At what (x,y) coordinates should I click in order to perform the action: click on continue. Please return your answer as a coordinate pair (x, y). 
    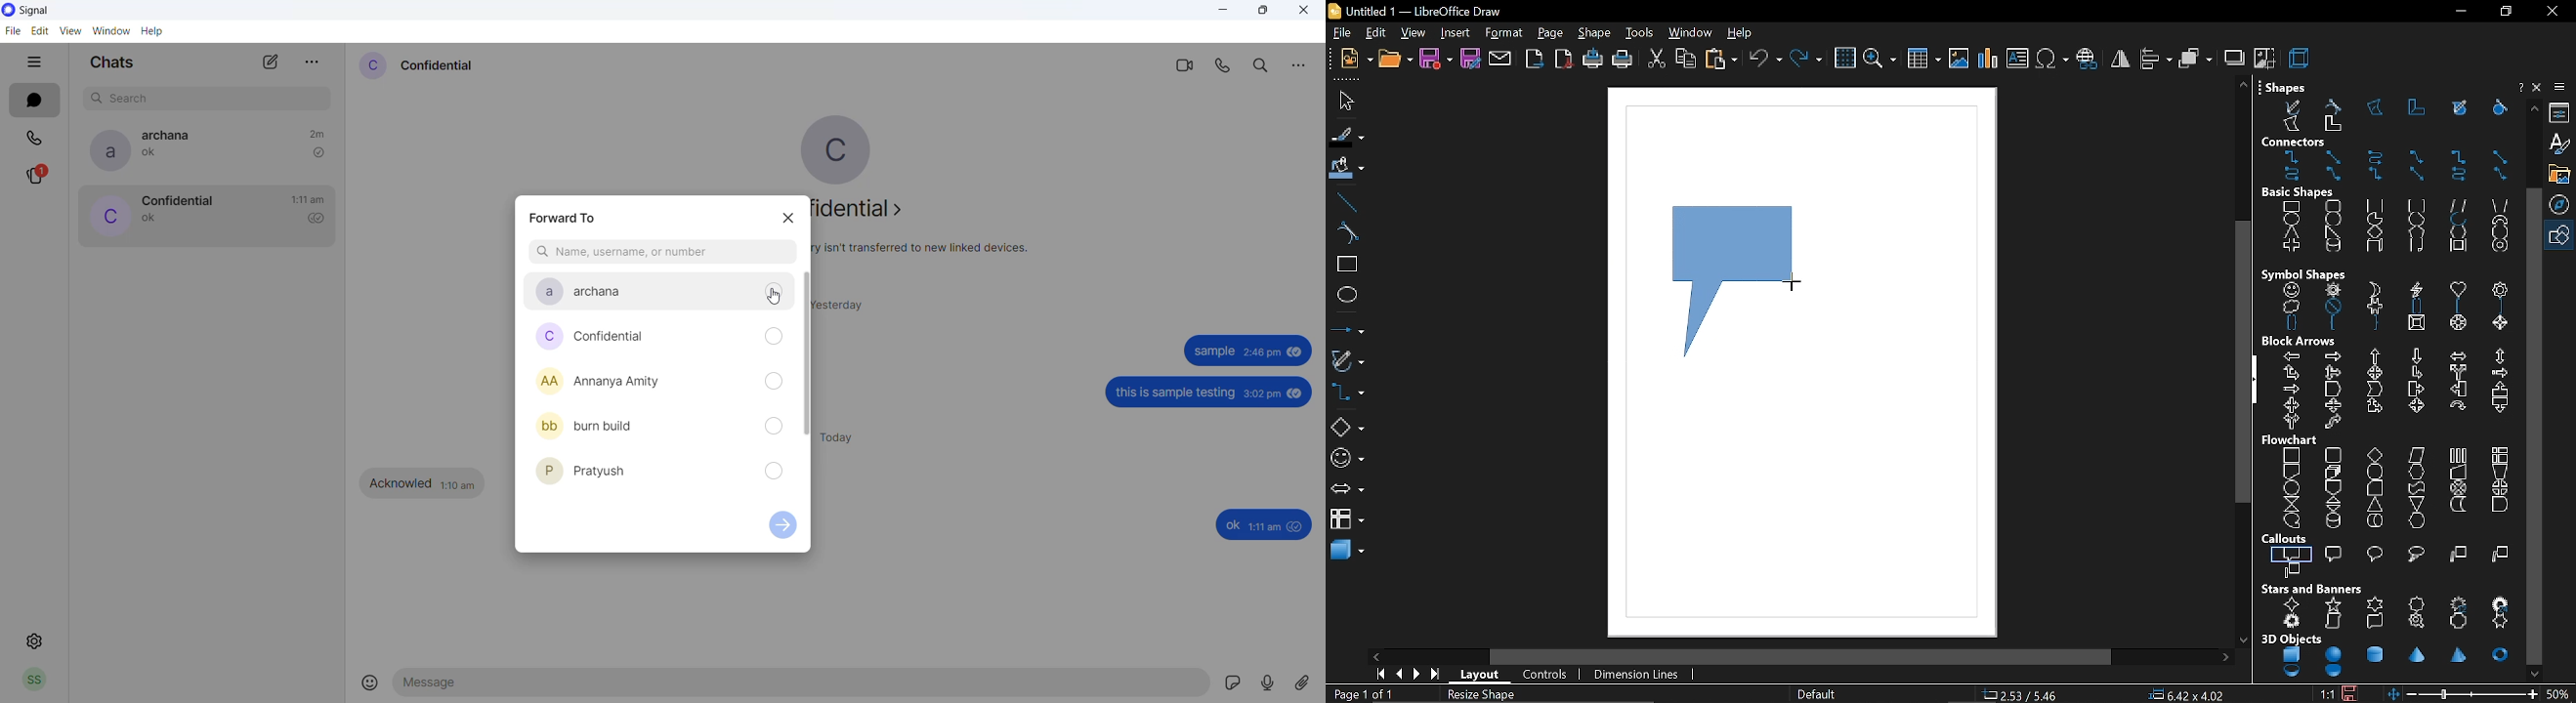
    Looking at the image, I should click on (786, 529).